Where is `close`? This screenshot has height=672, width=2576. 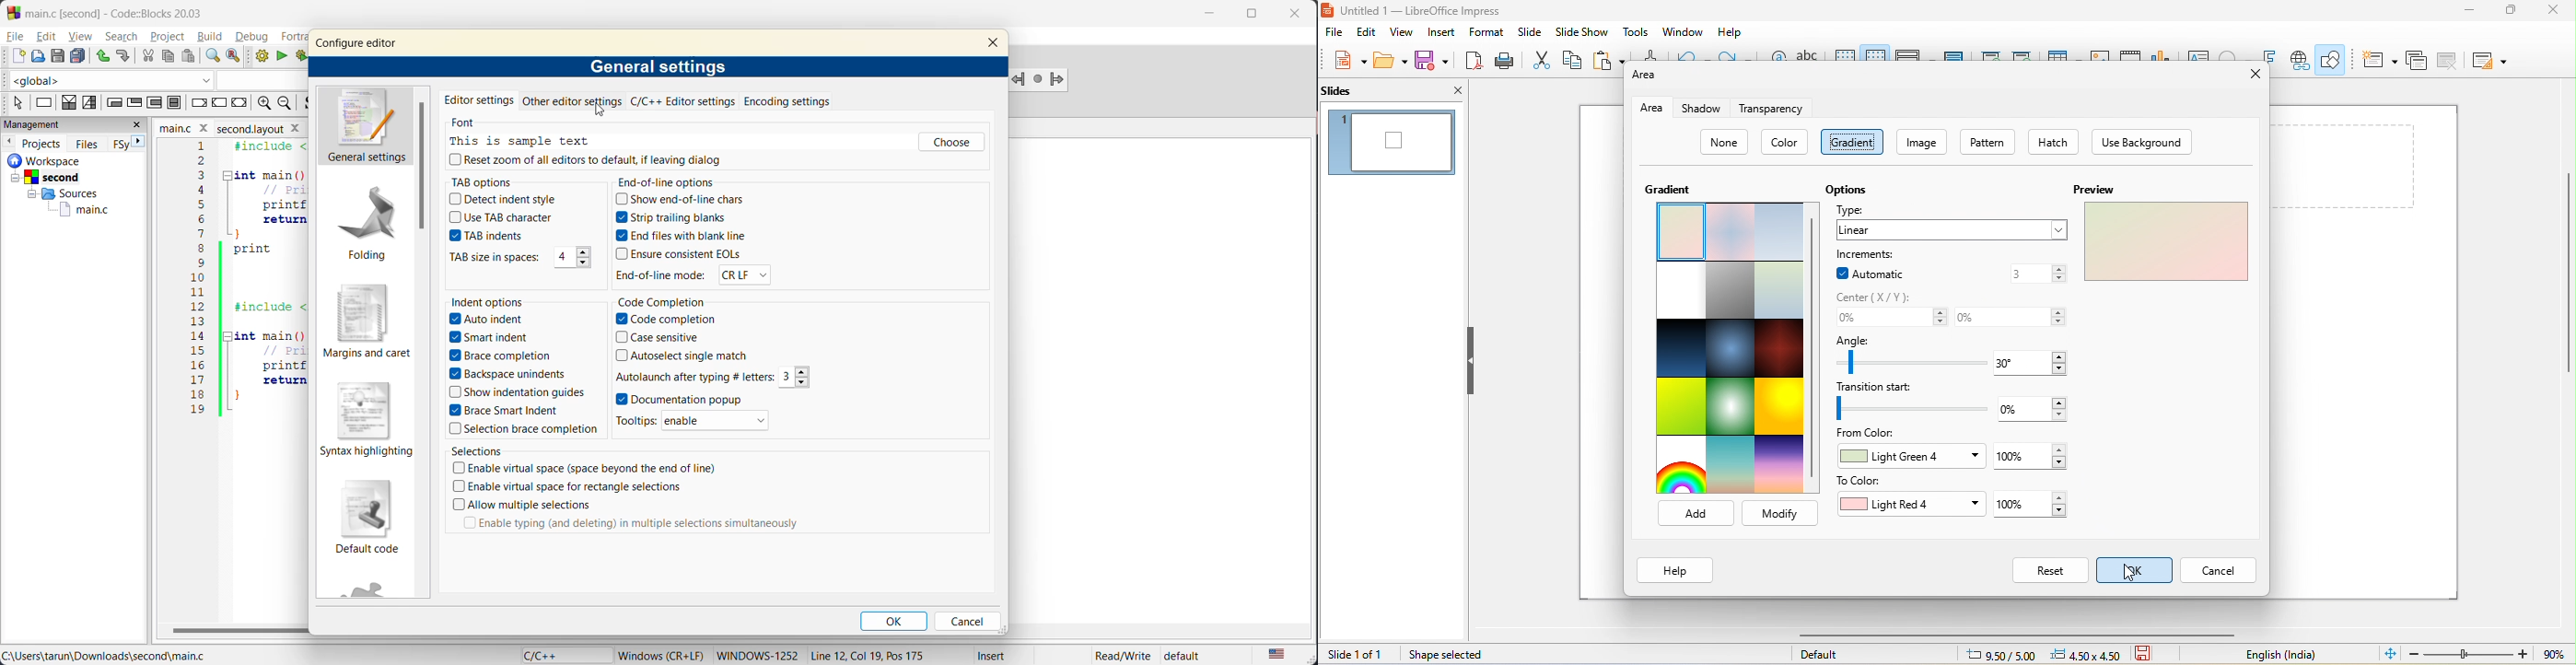 close is located at coordinates (996, 43).